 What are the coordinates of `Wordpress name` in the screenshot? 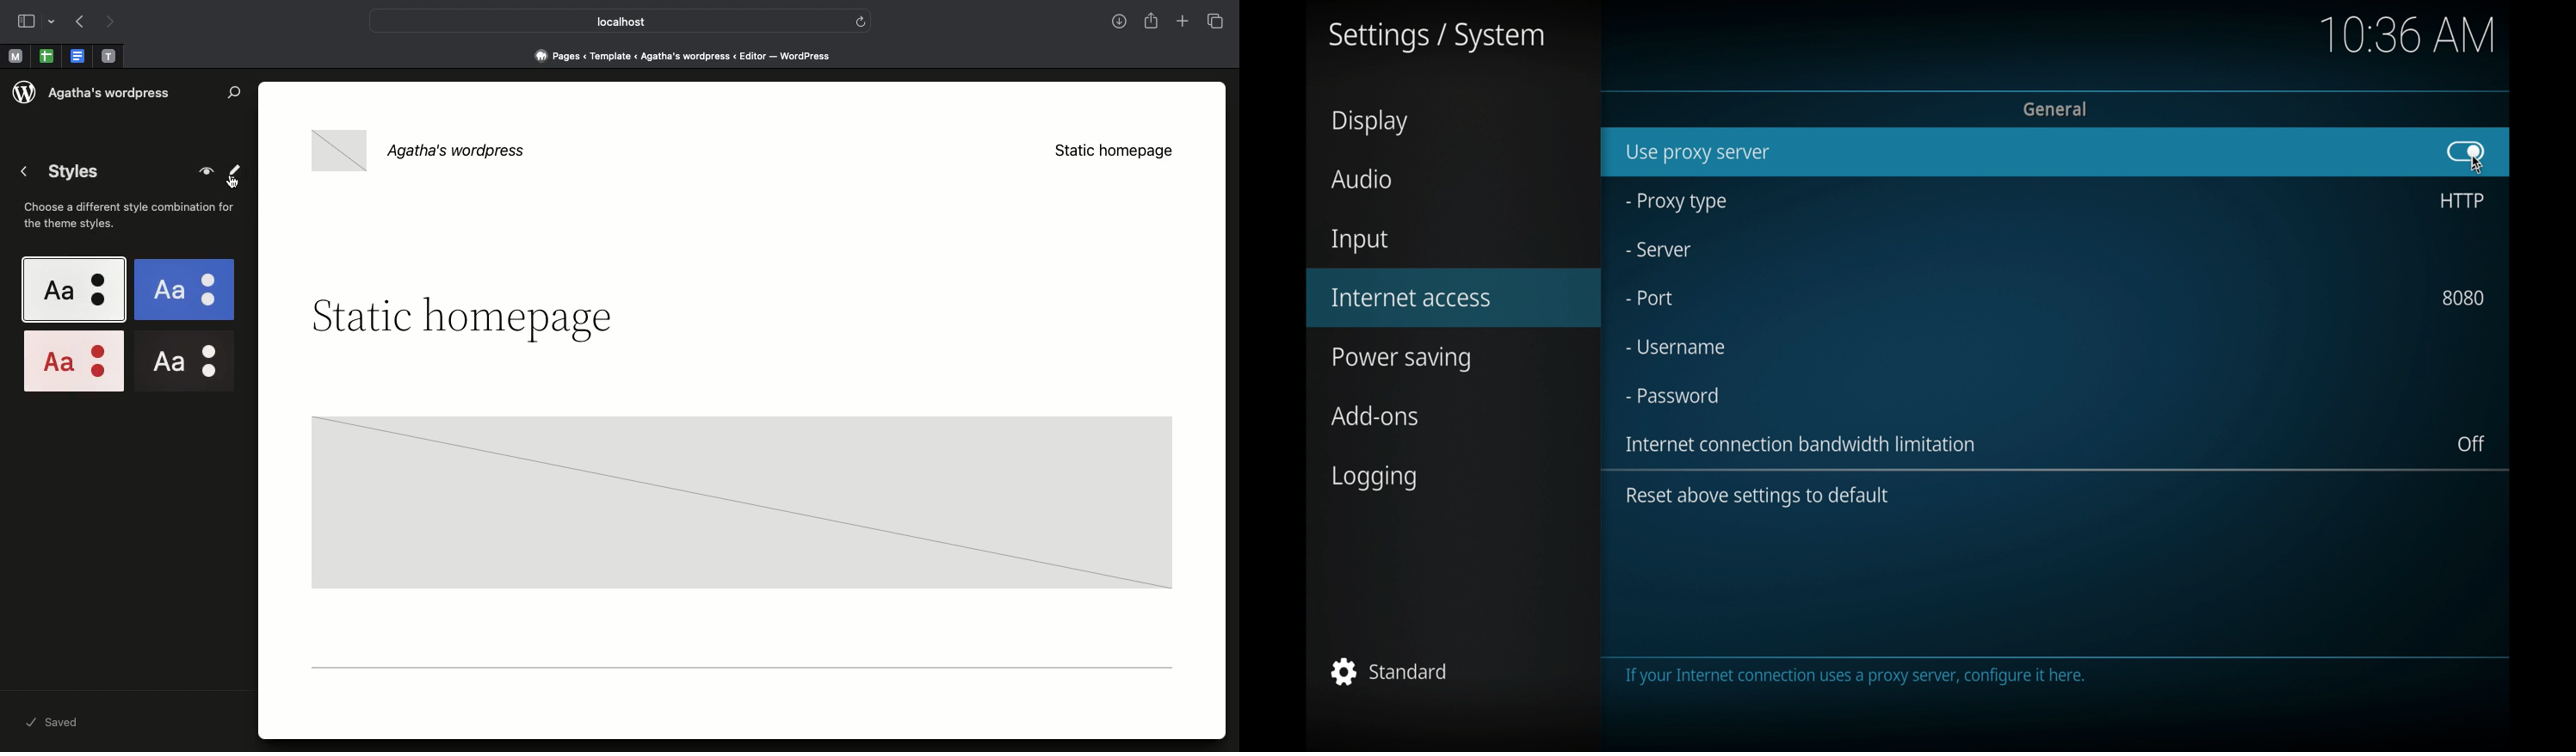 It's located at (113, 93).